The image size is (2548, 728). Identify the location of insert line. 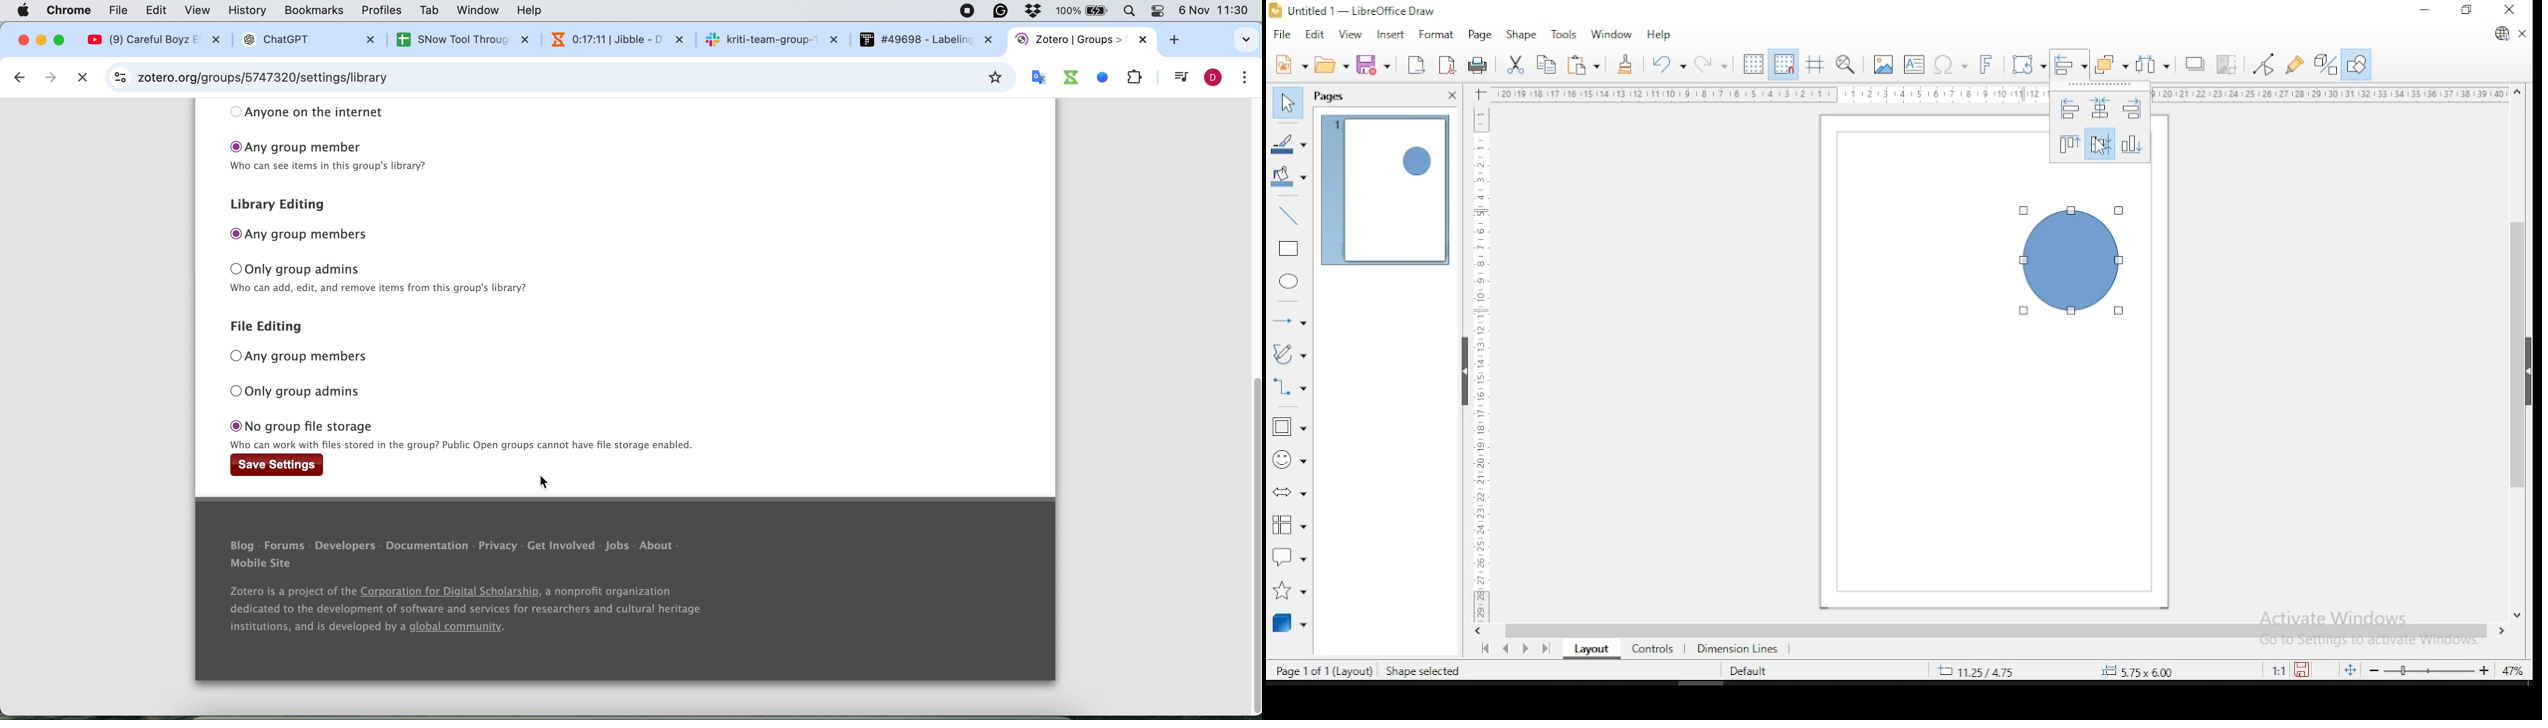
(1289, 213).